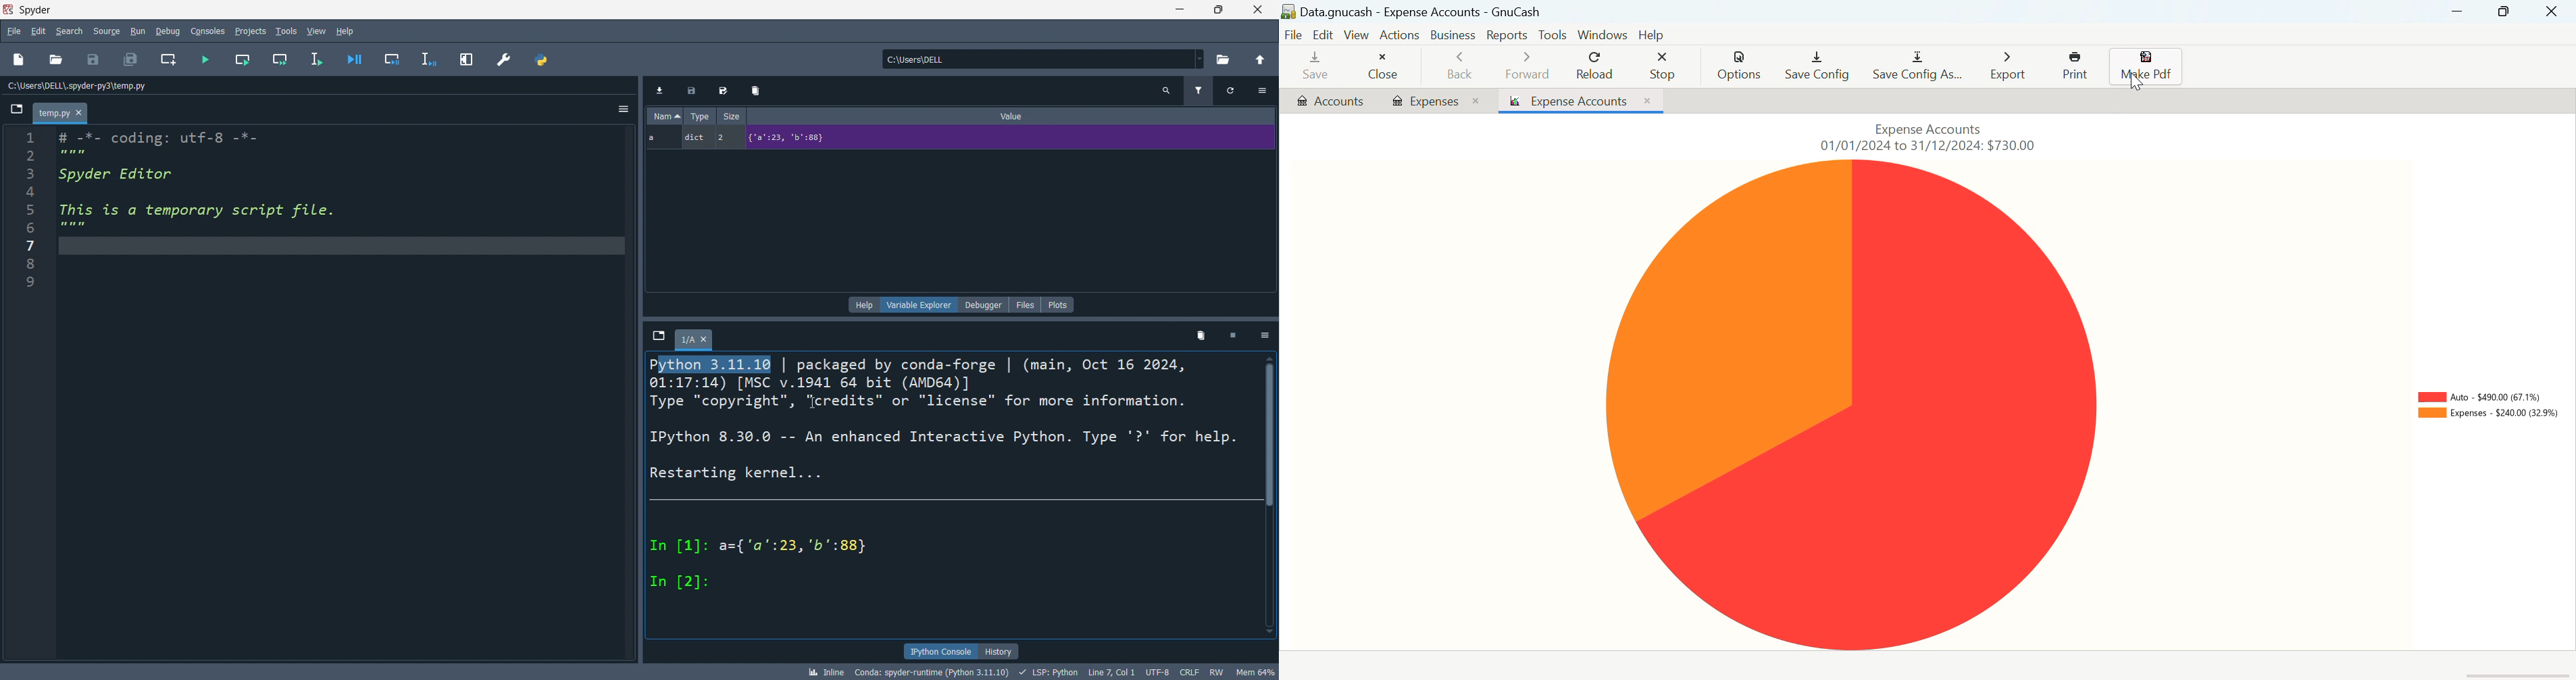 The image size is (2576, 700). I want to click on ipython console pane, so click(953, 507).